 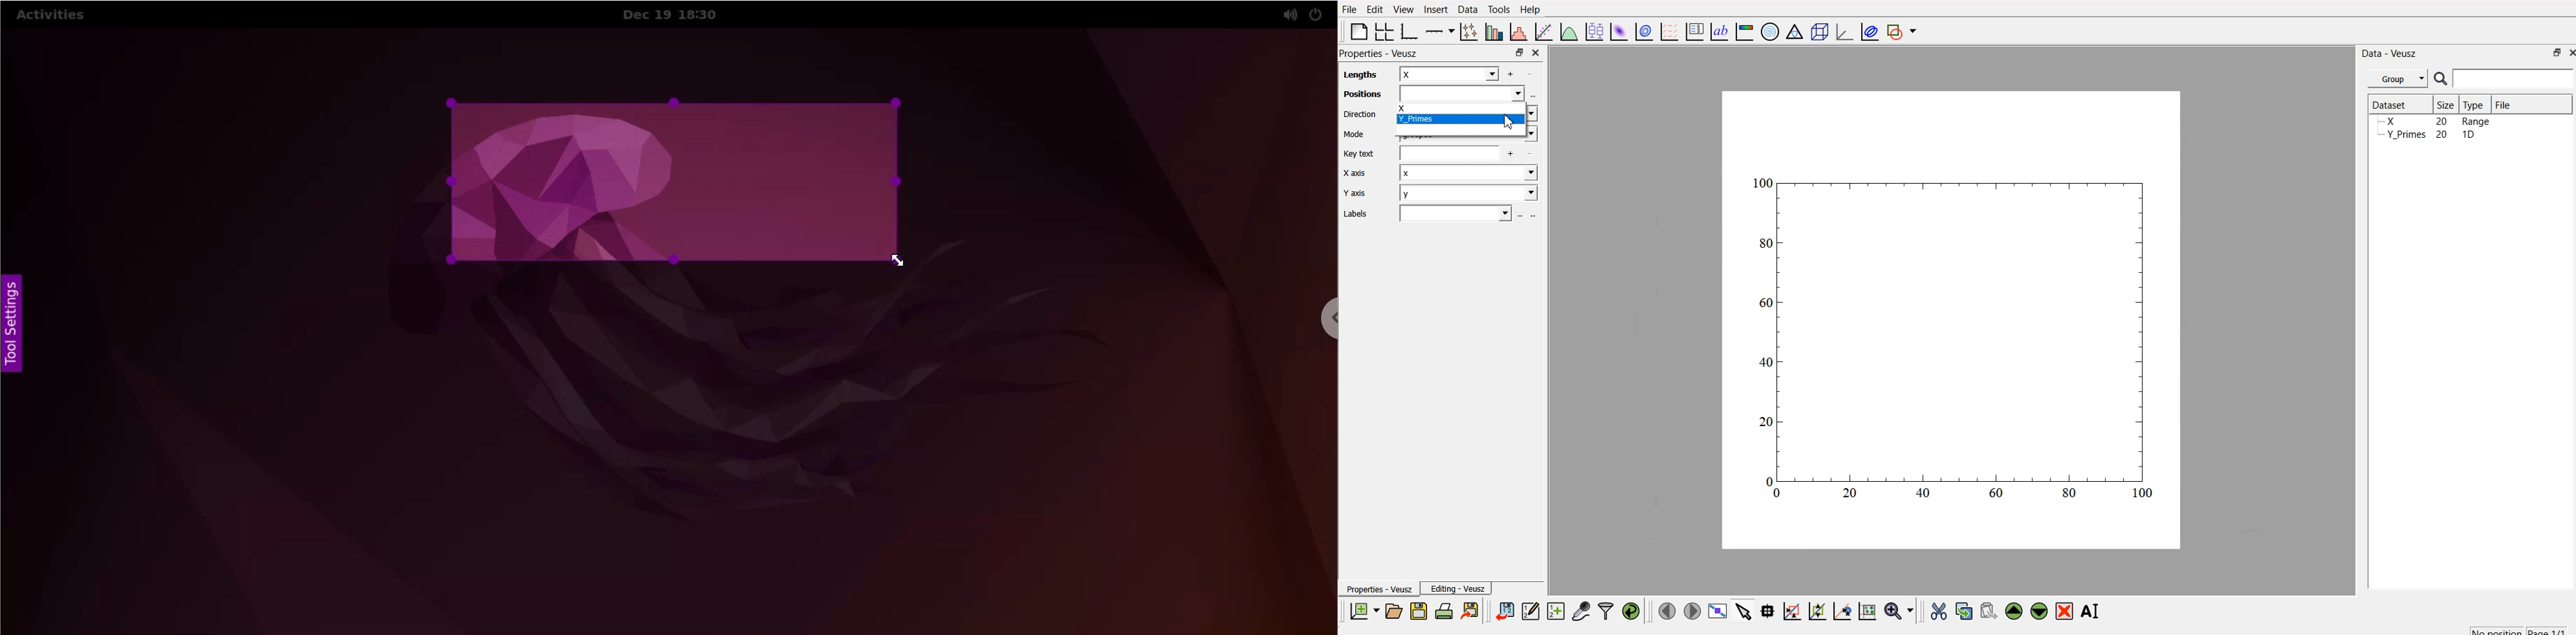 What do you see at coordinates (2443, 80) in the screenshot?
I see `search icon` at bounding box center [2443, 80].